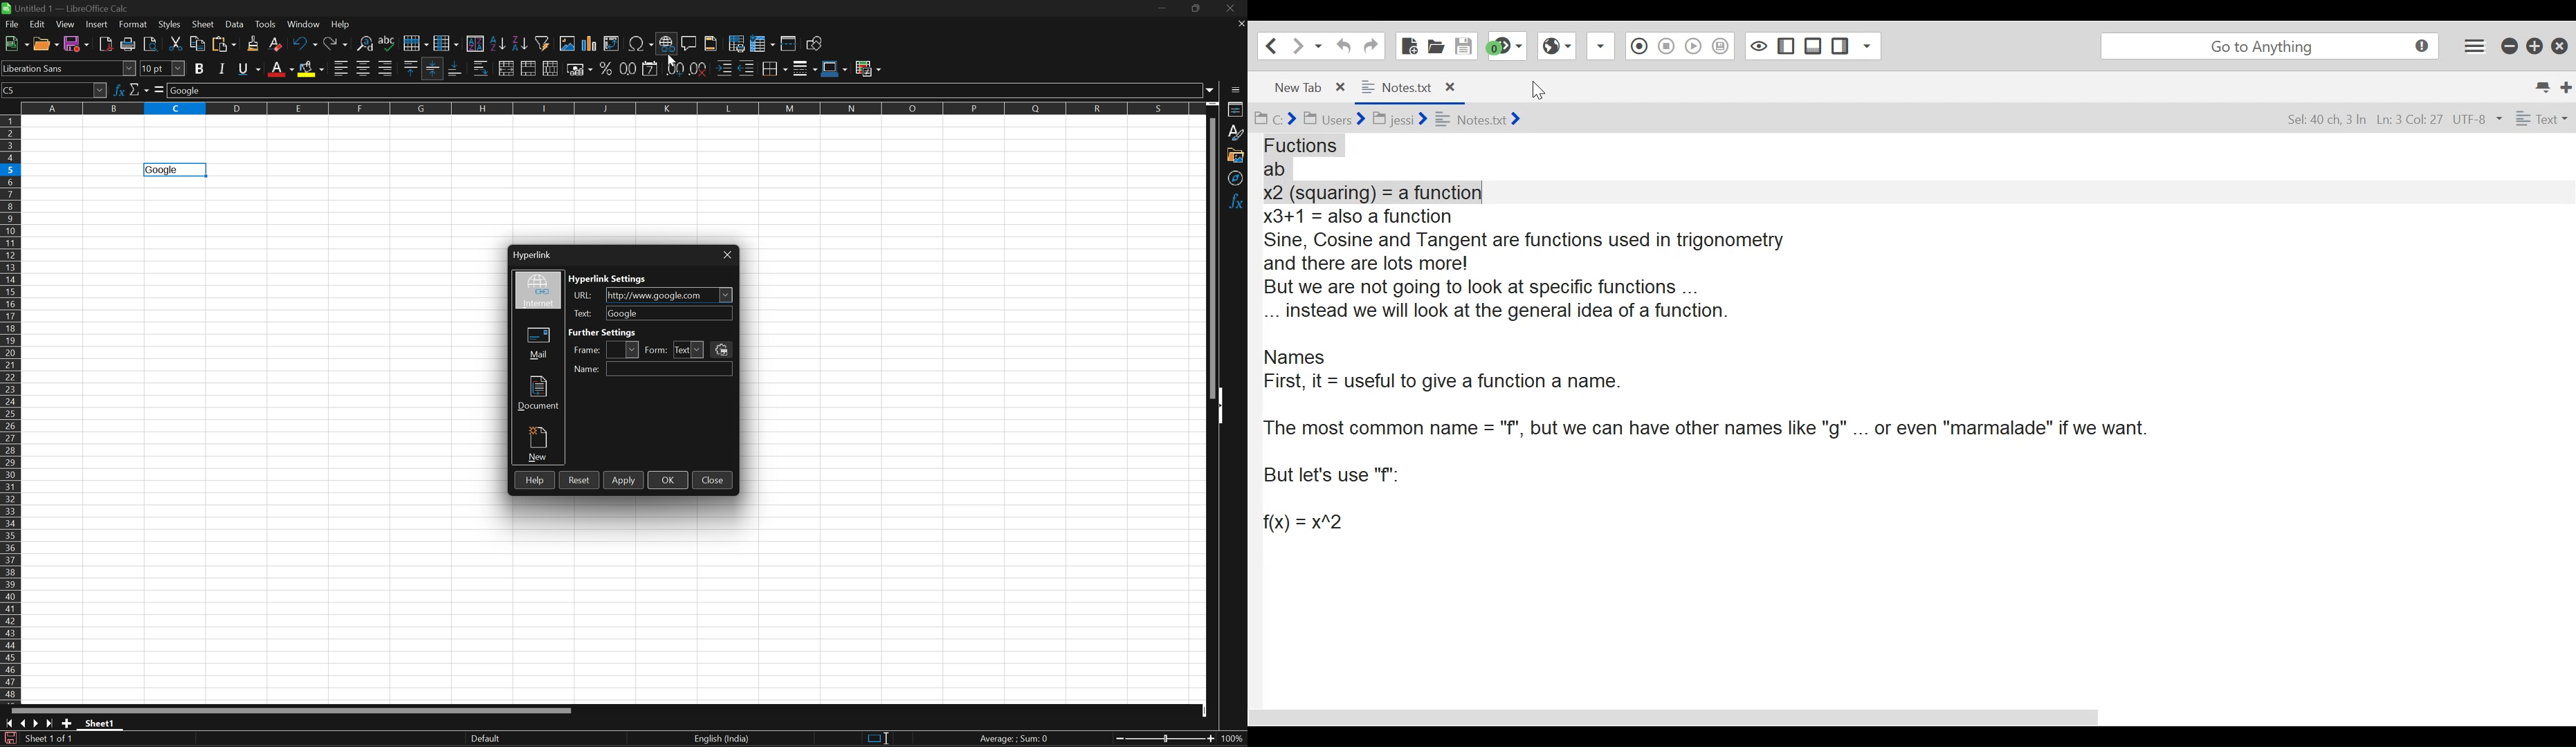 Image resolution: width=2576 pixels, height=756 pixels. What do you see at coordinates (539, 444) in the screenshot?
I see `New` at bounding box center [539, 444].